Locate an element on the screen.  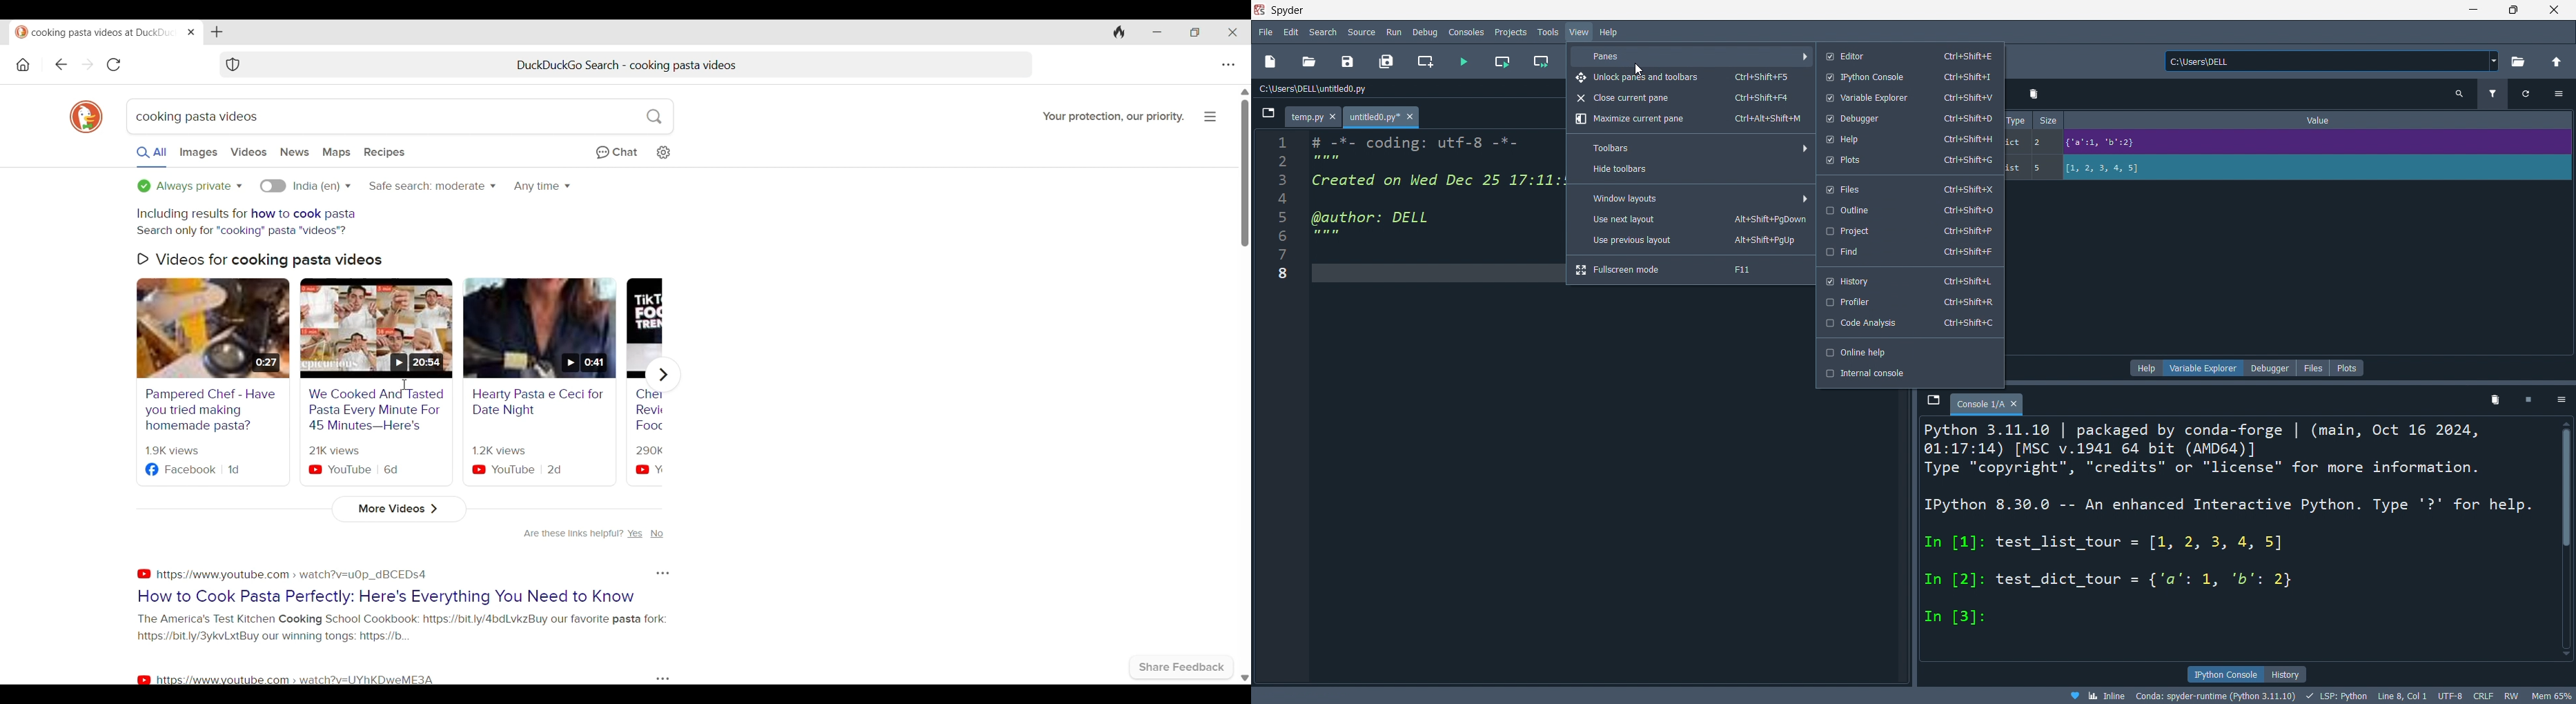
help is located at coordinates (1611, 32).